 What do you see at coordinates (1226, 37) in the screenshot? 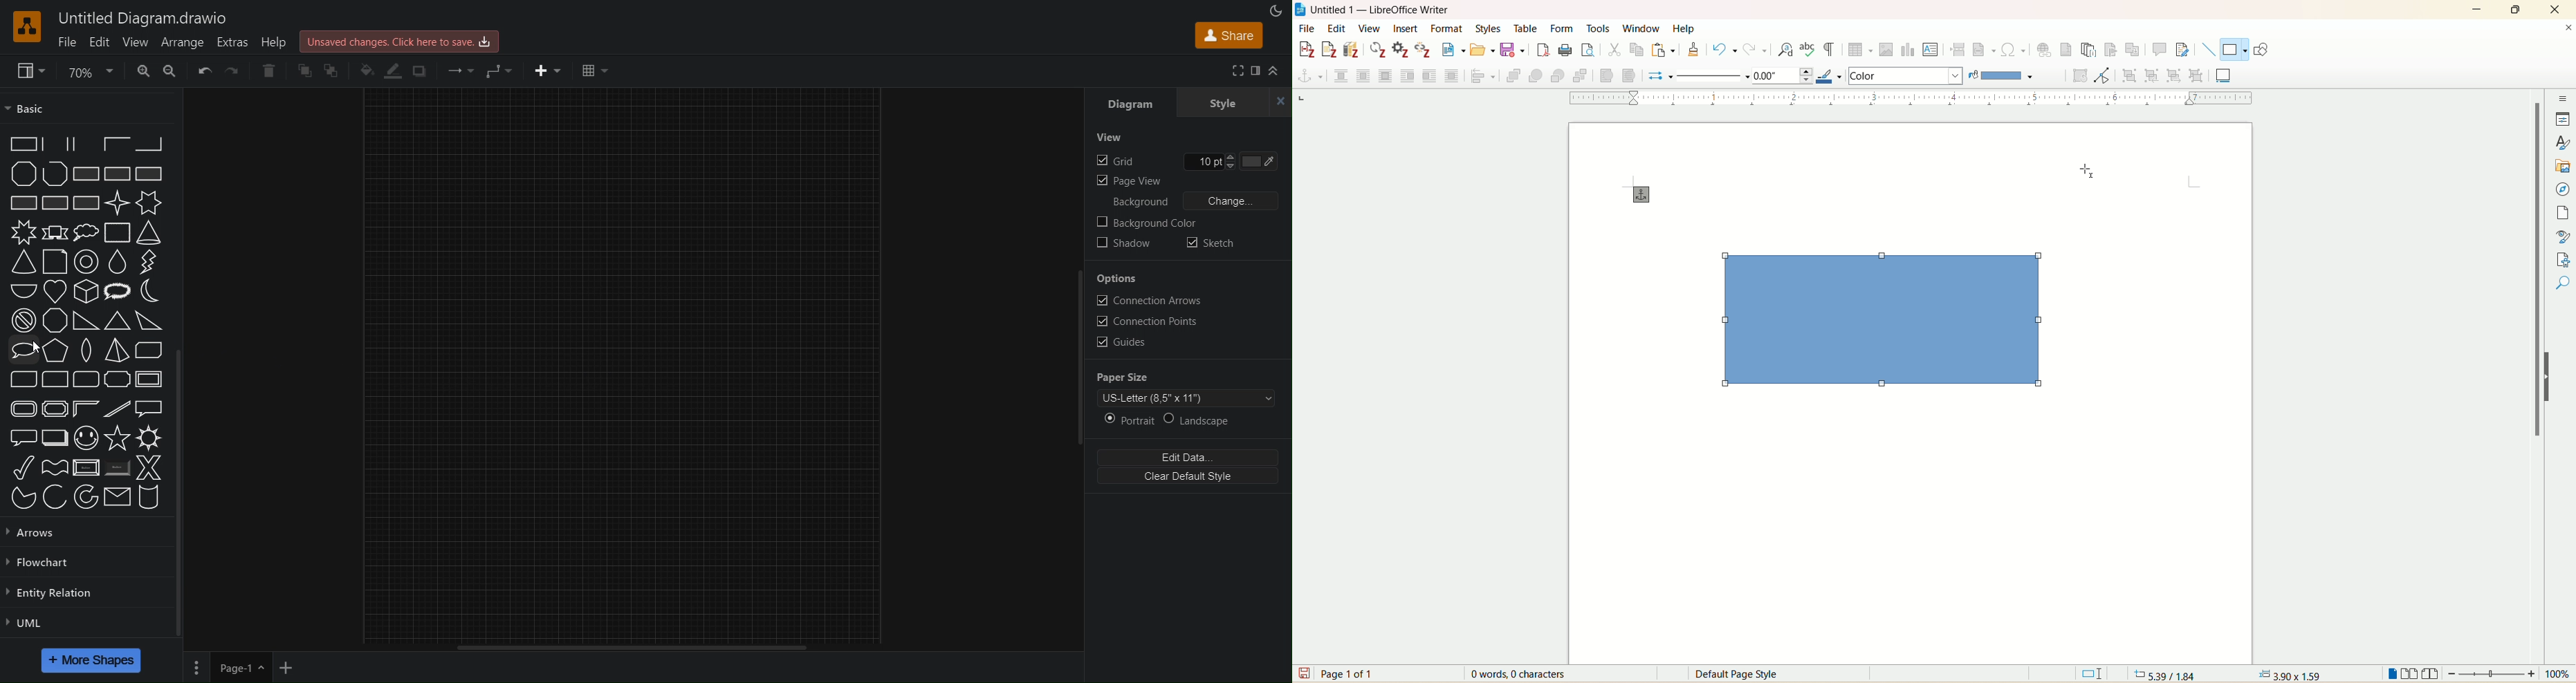
I see `Share` at bounding box center [1226, 37].